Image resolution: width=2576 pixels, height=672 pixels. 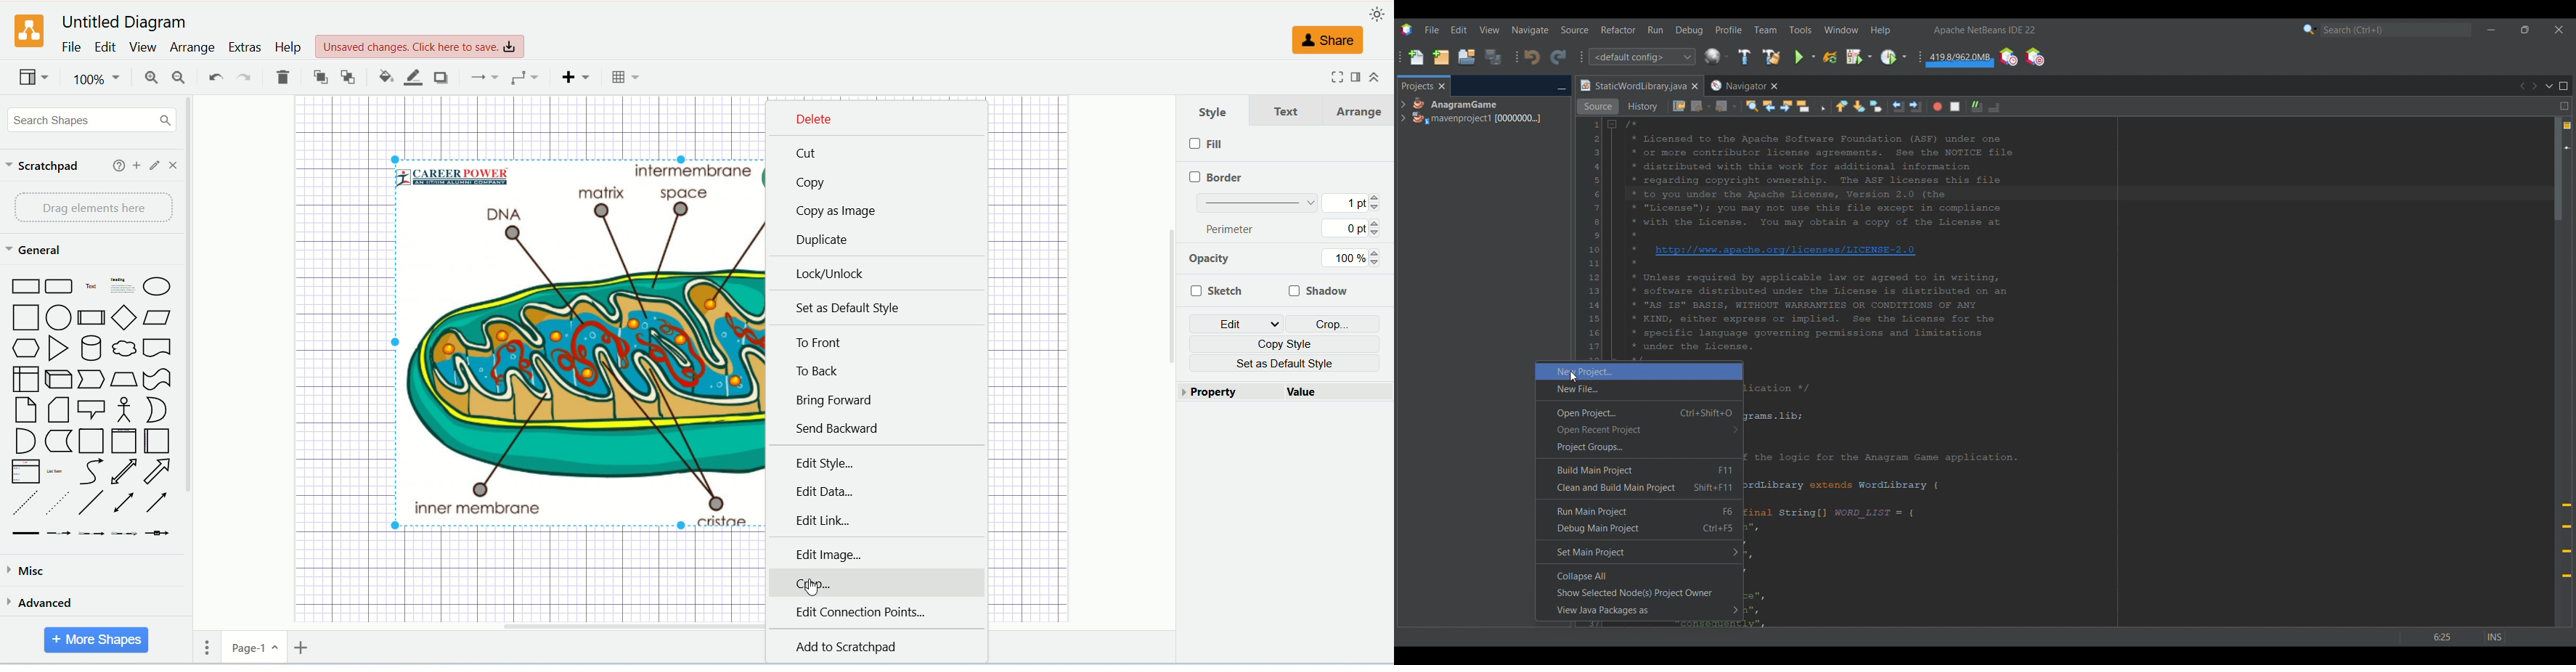 What do you see at coordinates (850, 308) in the screenshot?
I see `set as default style` at bounding box center [850, 308].